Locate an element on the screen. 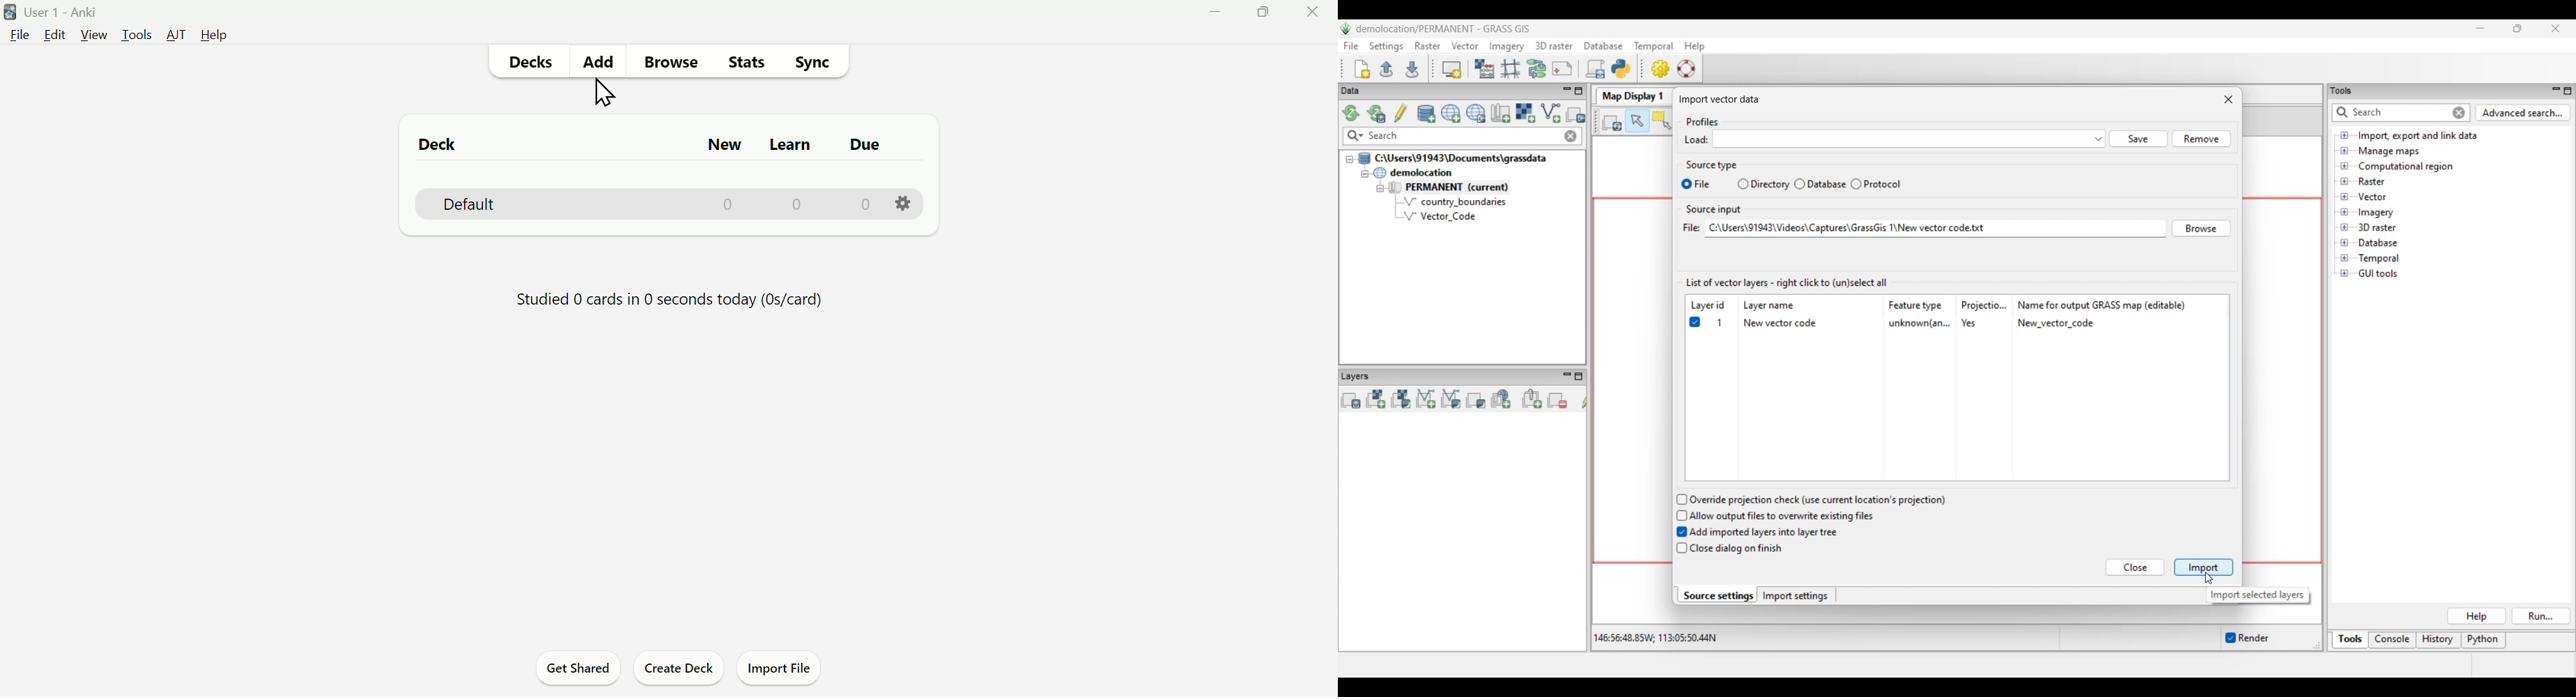 Image resolution: width=2576 pixels, height=700 pixels. Close is located at coordinates (1316, 11).